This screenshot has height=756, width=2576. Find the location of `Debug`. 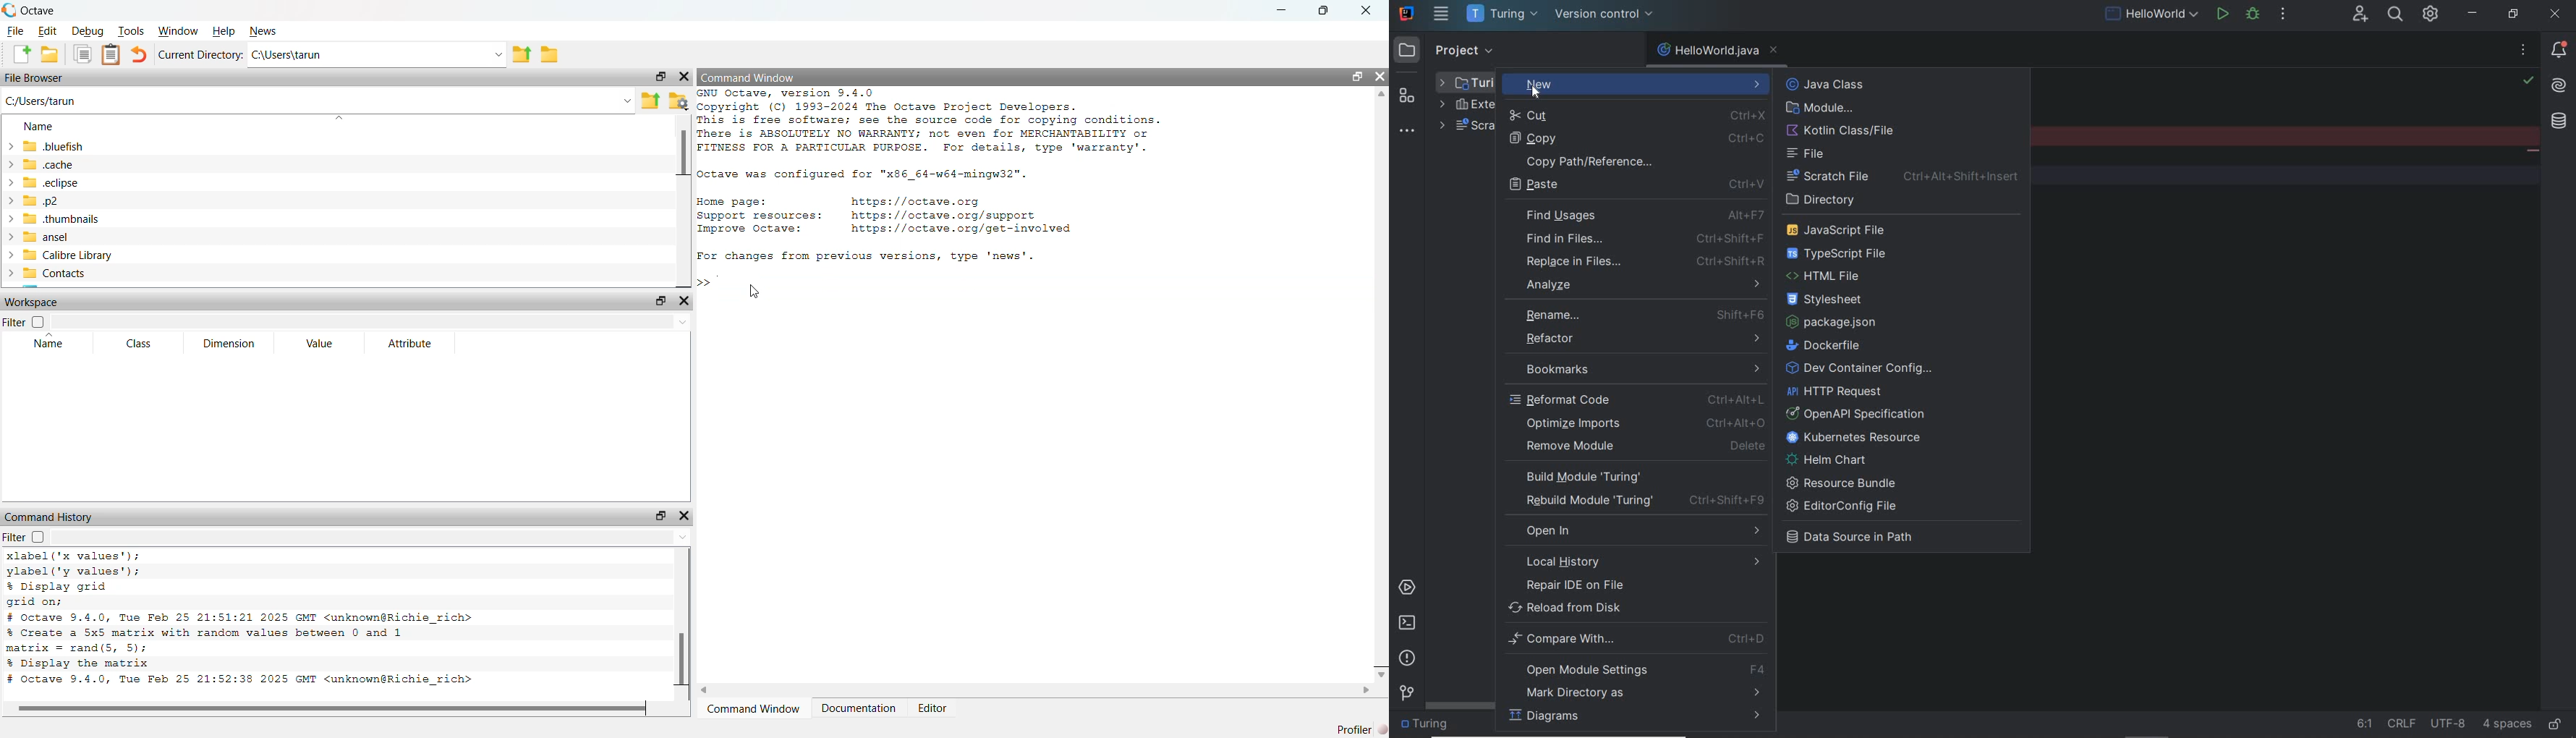

Debug is located at coordinates (88, 32).